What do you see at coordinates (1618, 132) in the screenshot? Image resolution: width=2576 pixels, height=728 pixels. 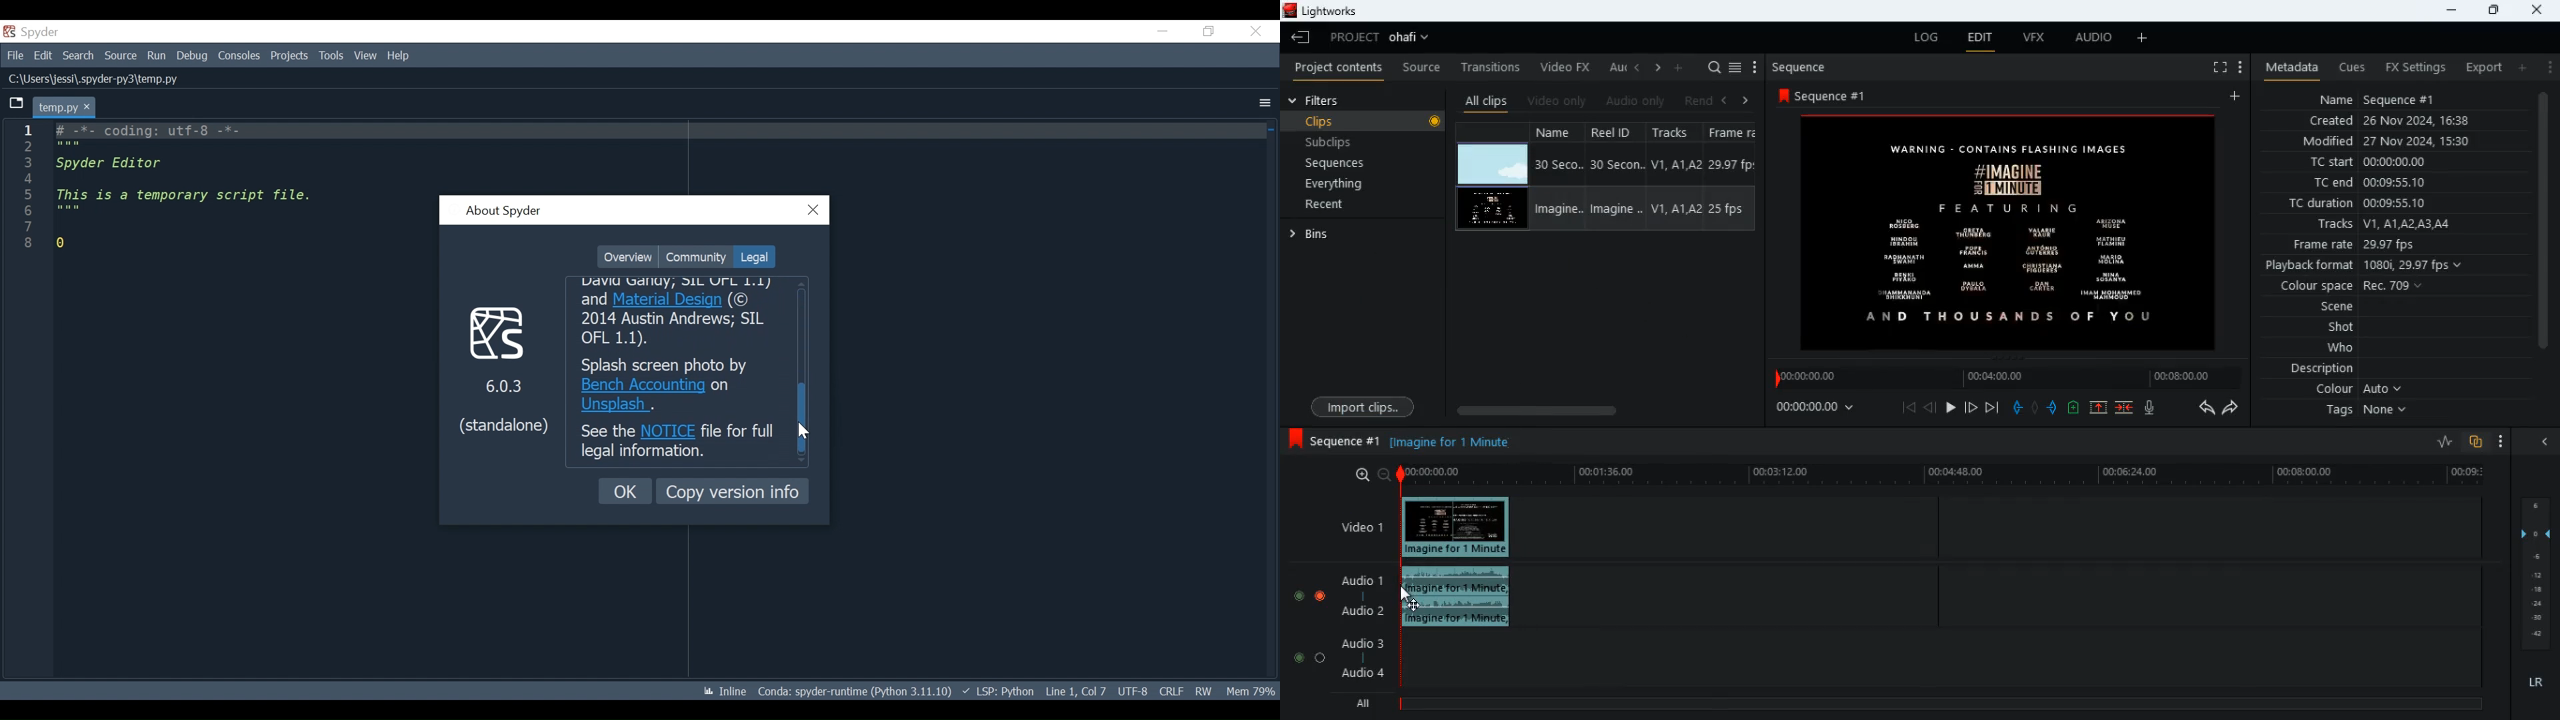 I see `real id` at bounding box center [1618, 132].